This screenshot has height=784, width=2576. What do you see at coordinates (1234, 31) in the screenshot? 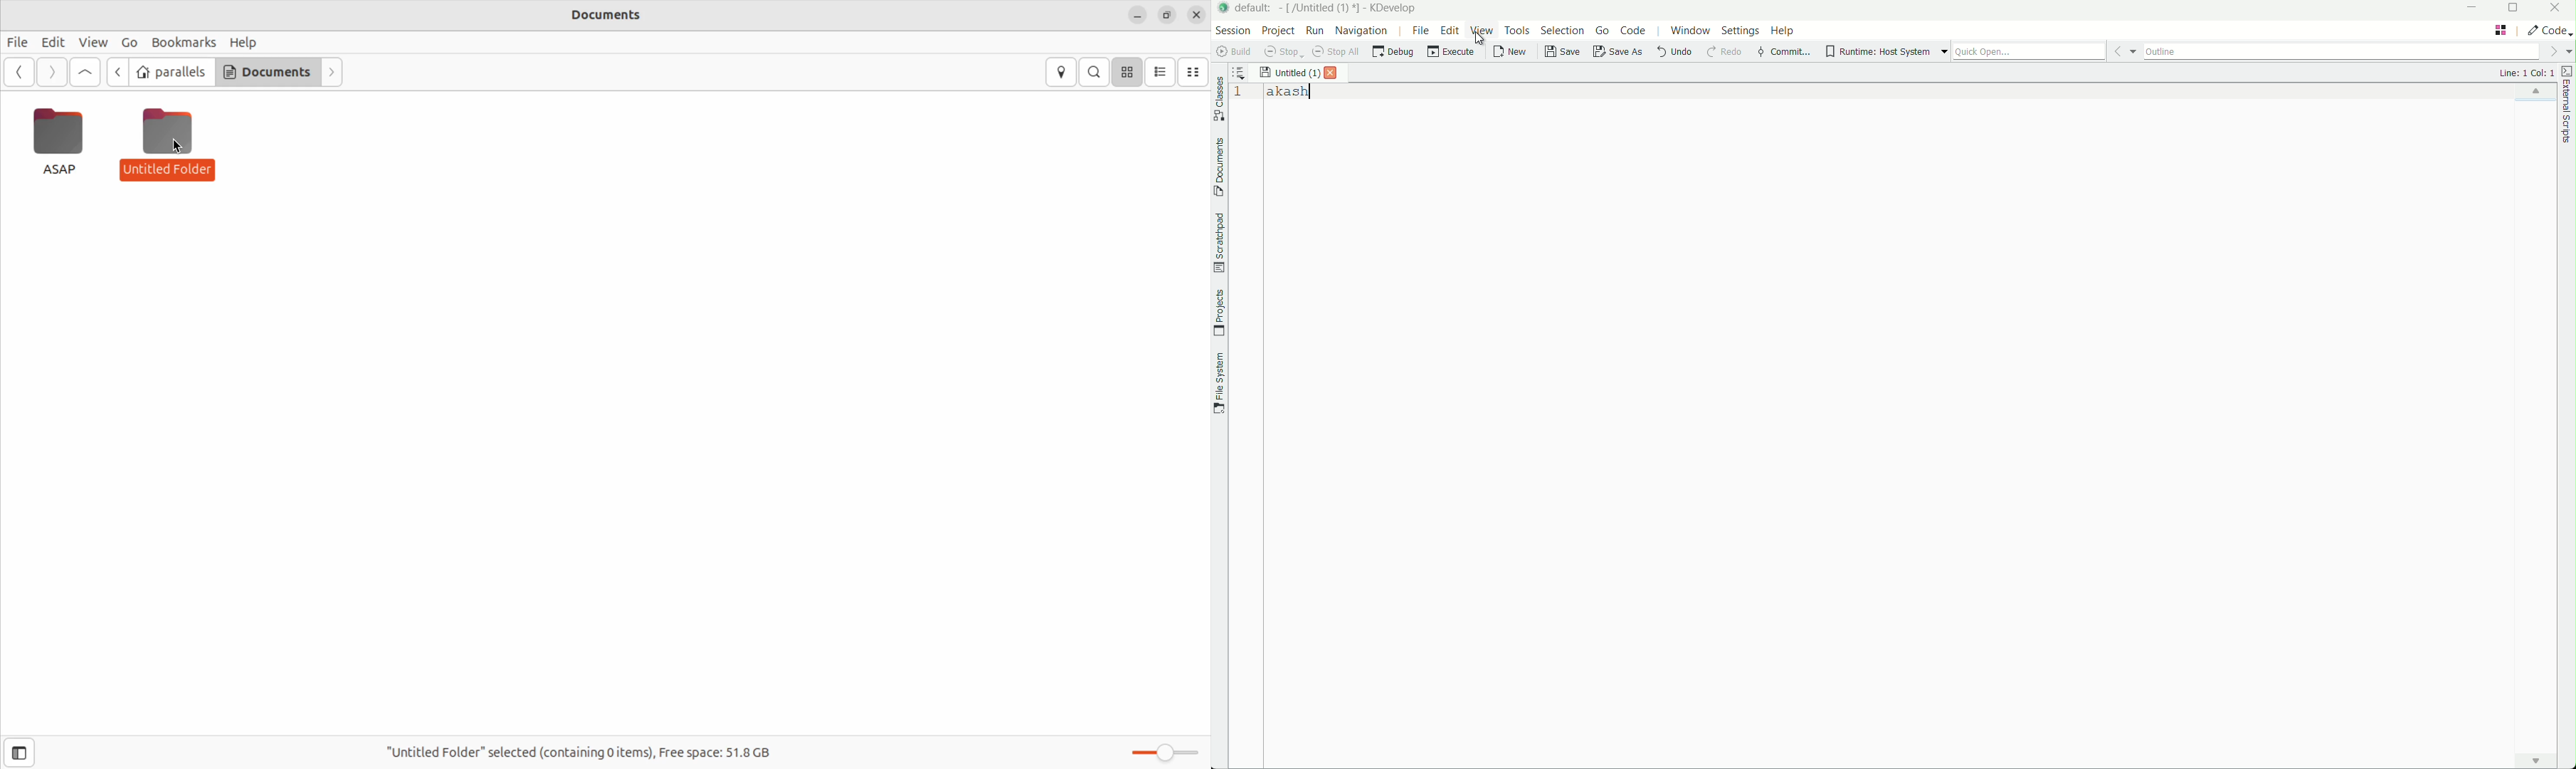
I see `session` at bounding box center [1234, 31].